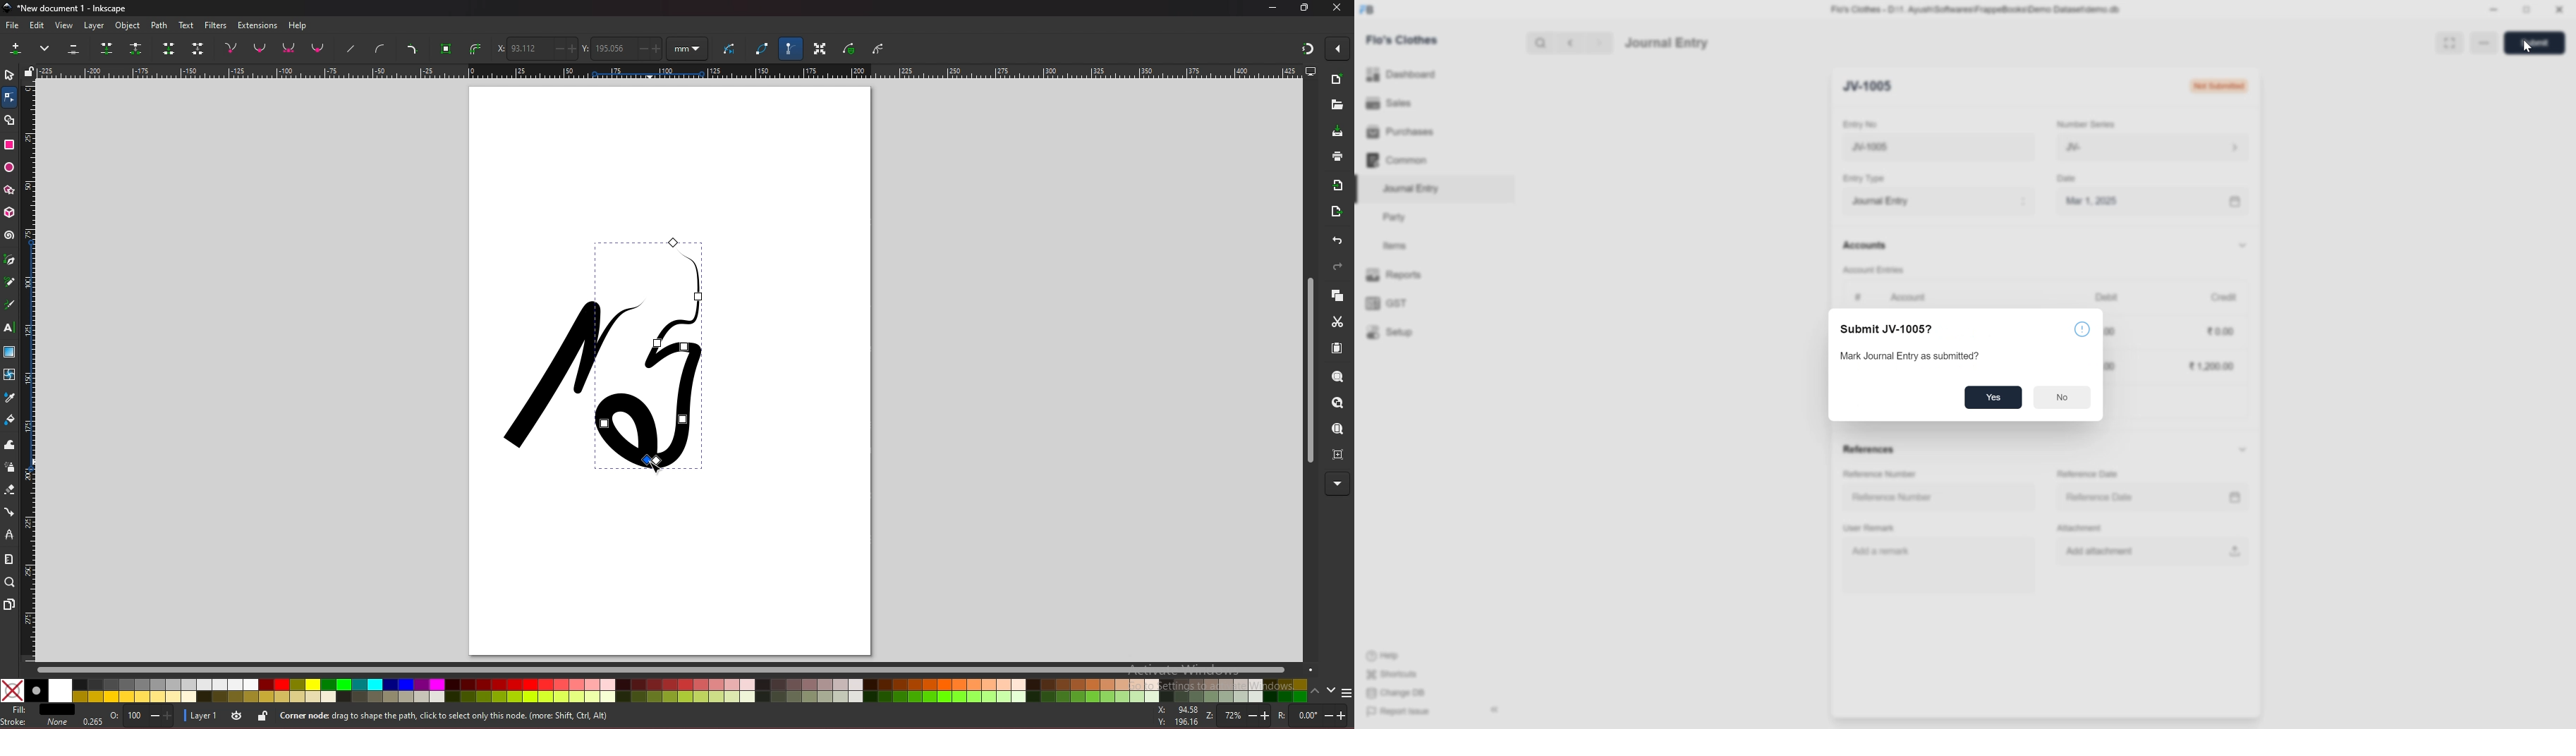 The height and width of the screenshot is (756, 2576). I want to click on Journal Entry, so click(1666, 43).